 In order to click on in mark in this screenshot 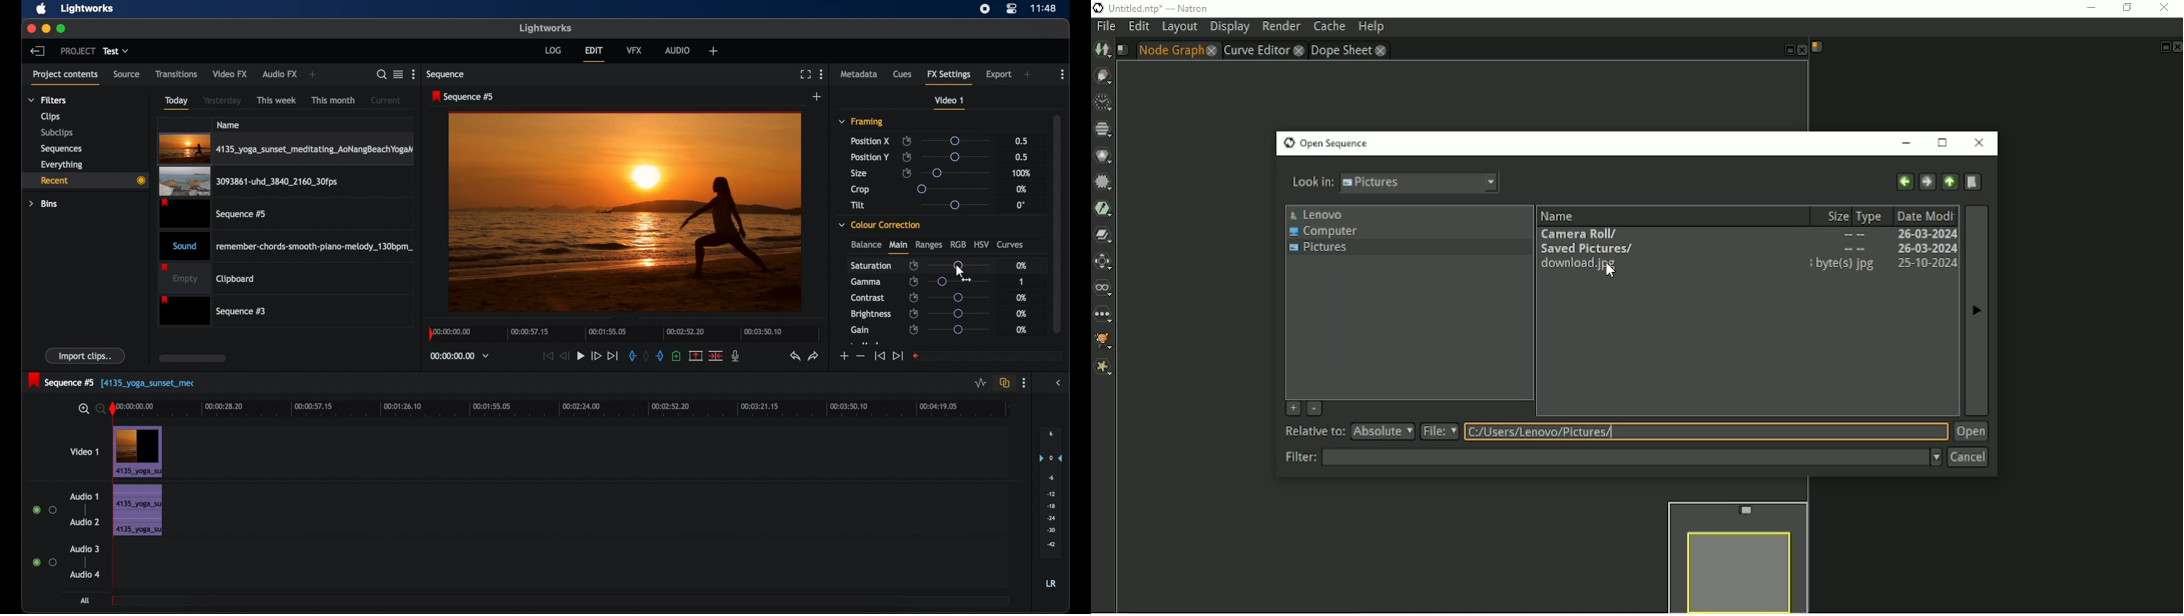, I will do `click(632, 355)`.